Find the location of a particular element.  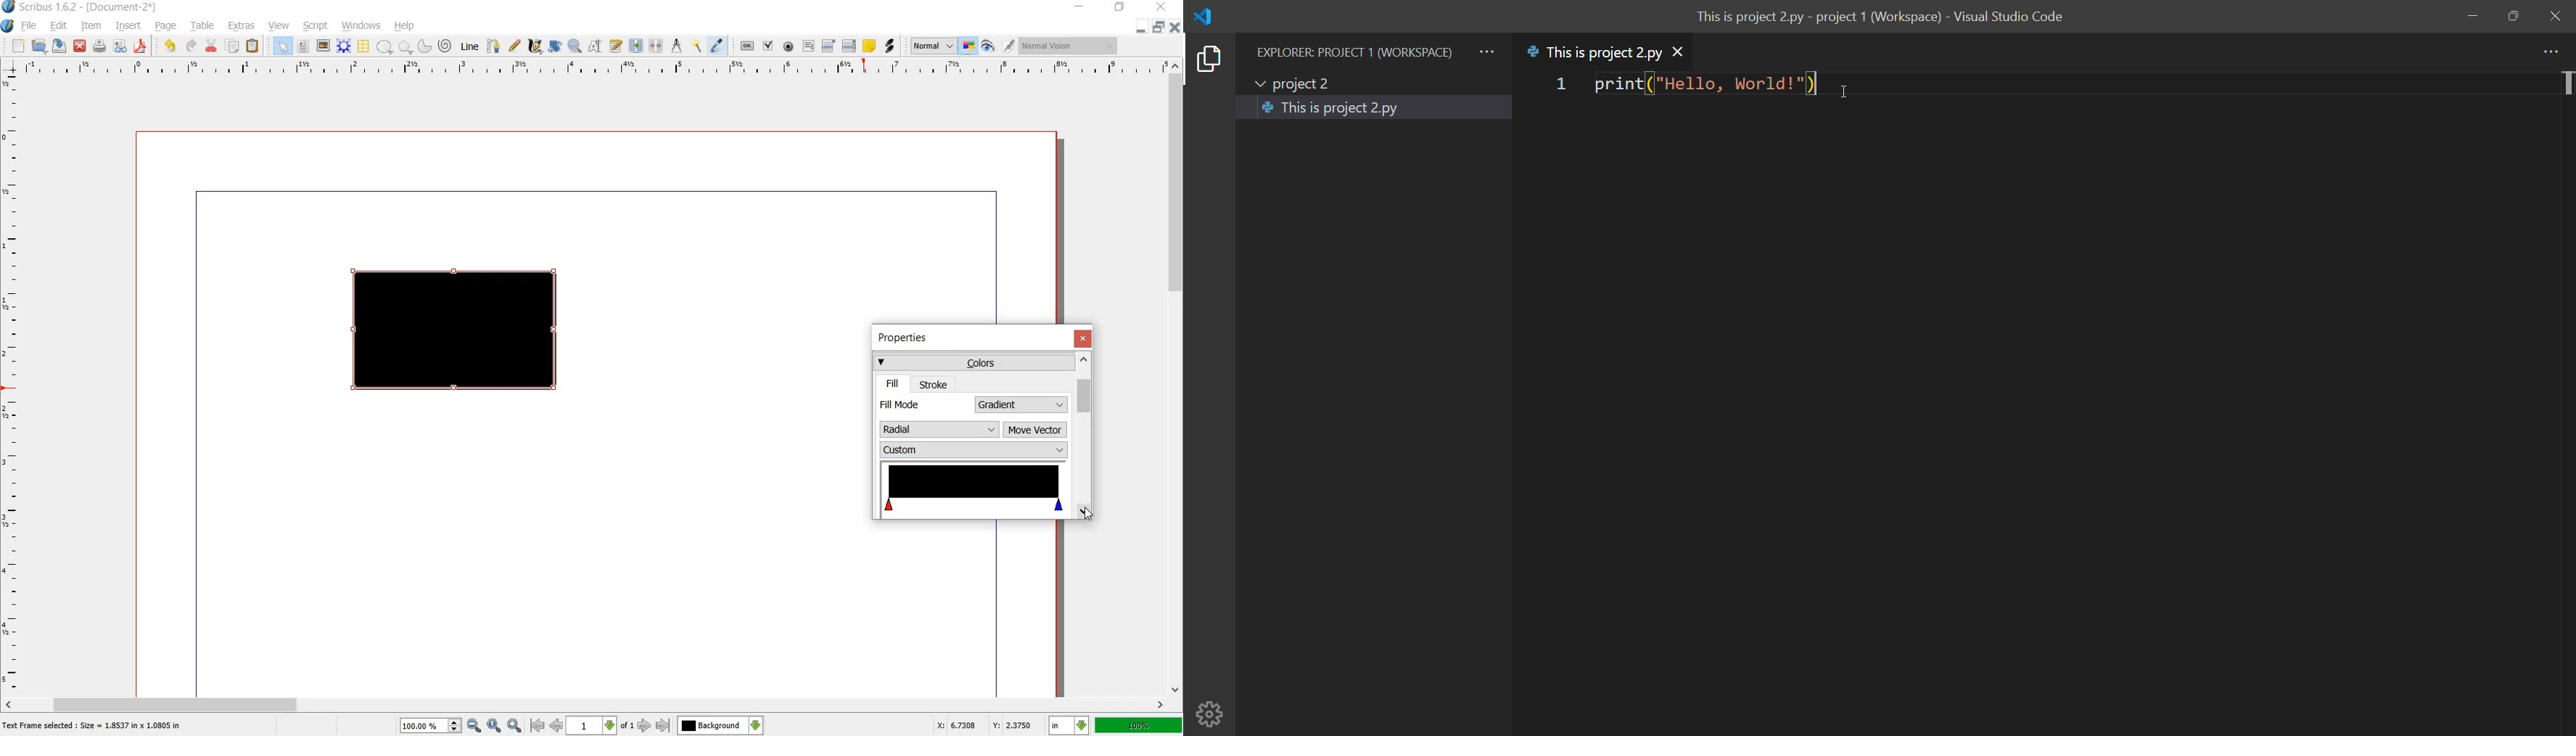

close is located at coordinates (81, 46).